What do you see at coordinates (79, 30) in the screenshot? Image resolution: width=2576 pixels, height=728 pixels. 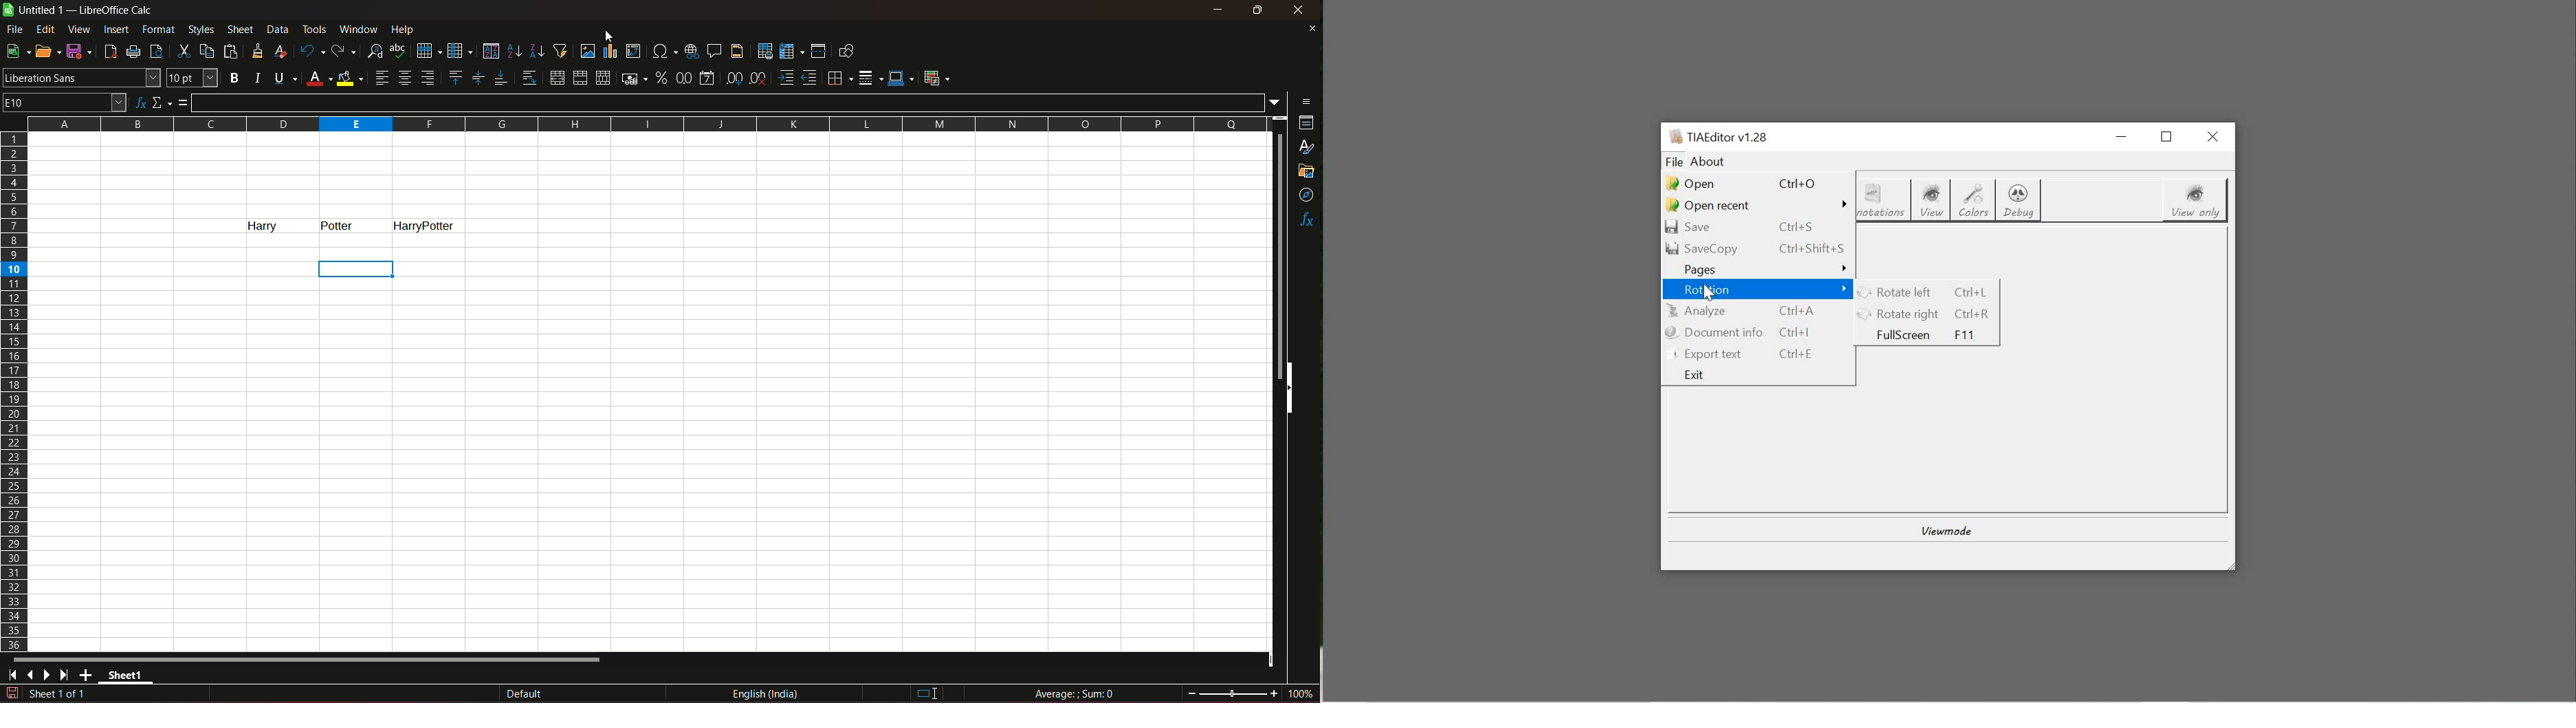 I see `view` at bounding box center [79, 30].